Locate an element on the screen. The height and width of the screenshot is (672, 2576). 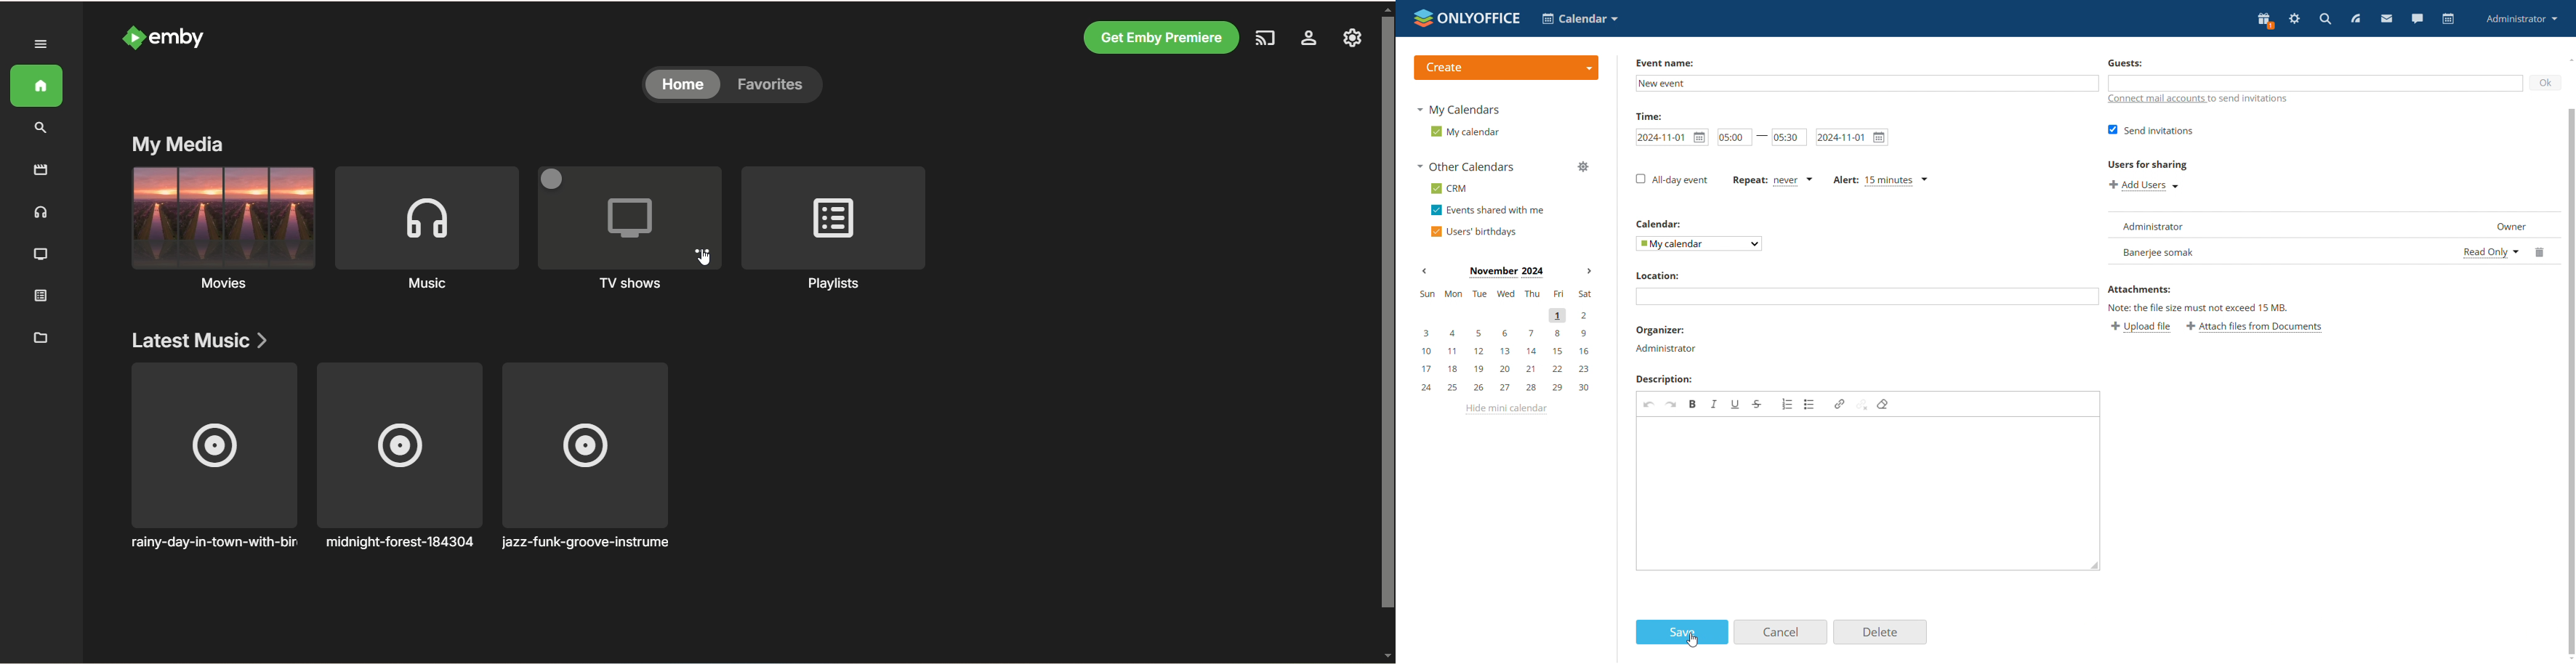
note: the file size must not exceed 15 mb is located at coordinates (2199, 308).